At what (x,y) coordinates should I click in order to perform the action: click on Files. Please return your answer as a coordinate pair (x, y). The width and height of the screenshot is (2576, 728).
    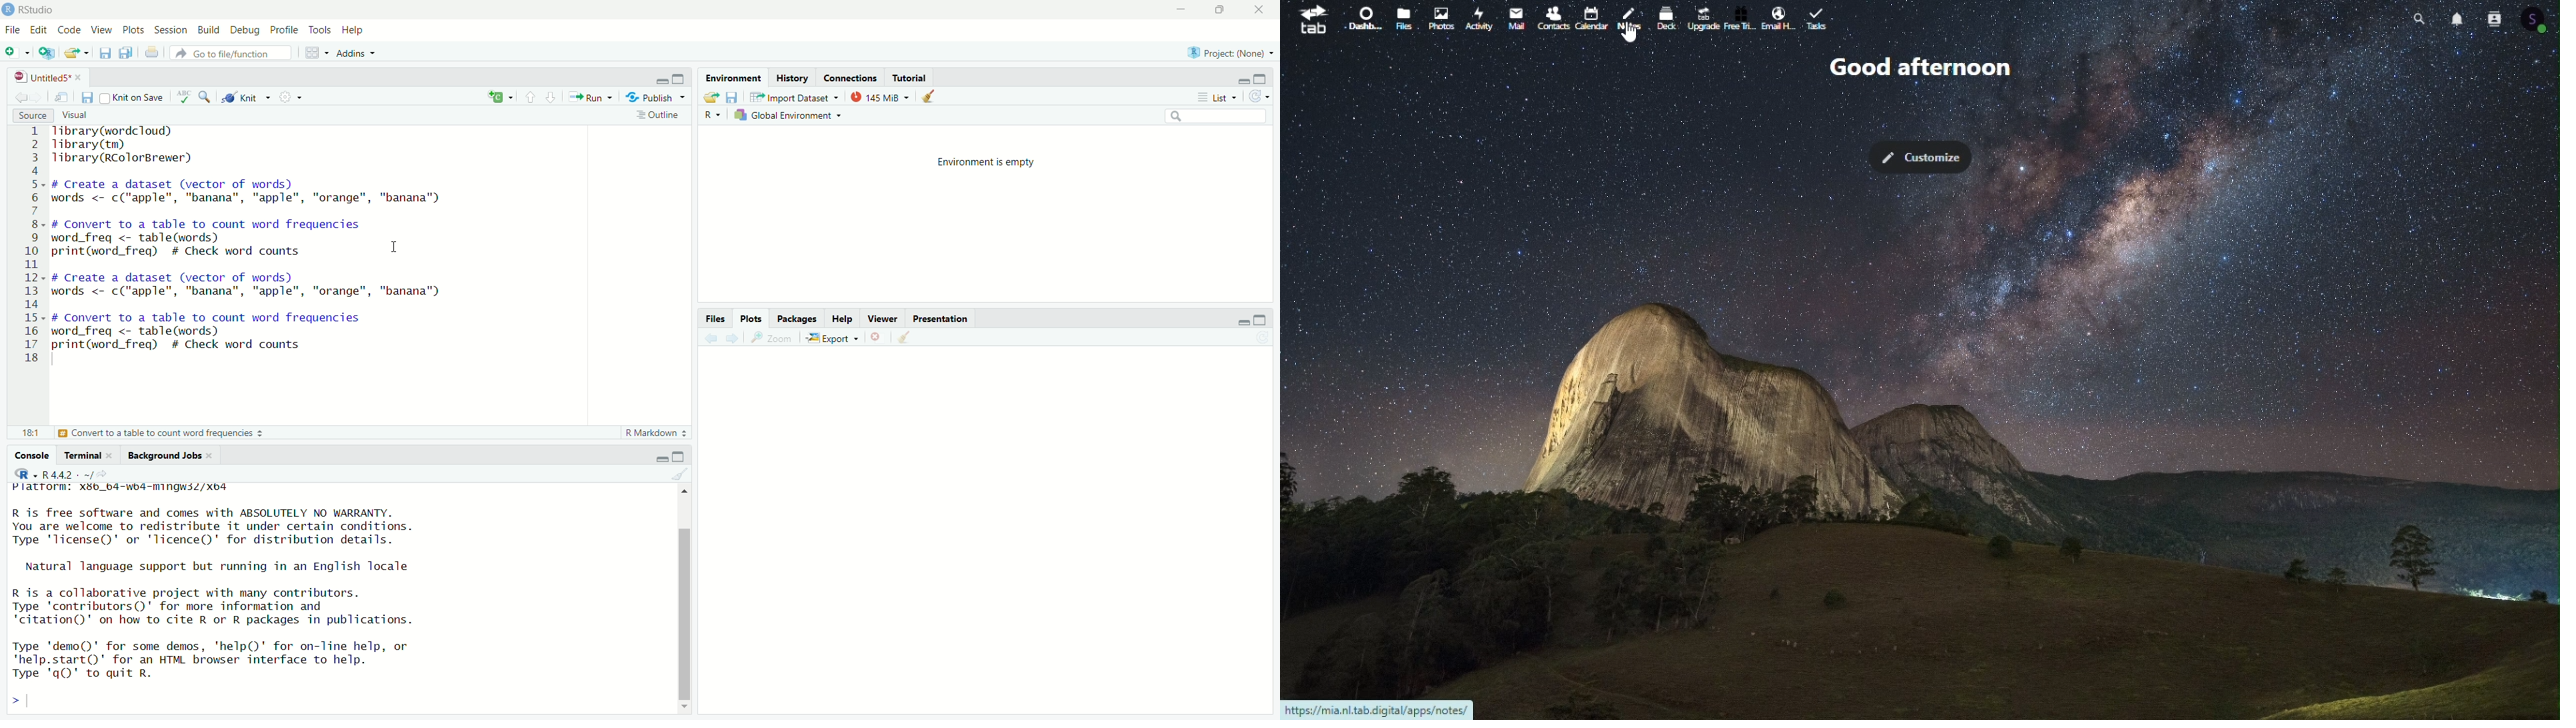
    Looking at the image, I should click on (720, 319).